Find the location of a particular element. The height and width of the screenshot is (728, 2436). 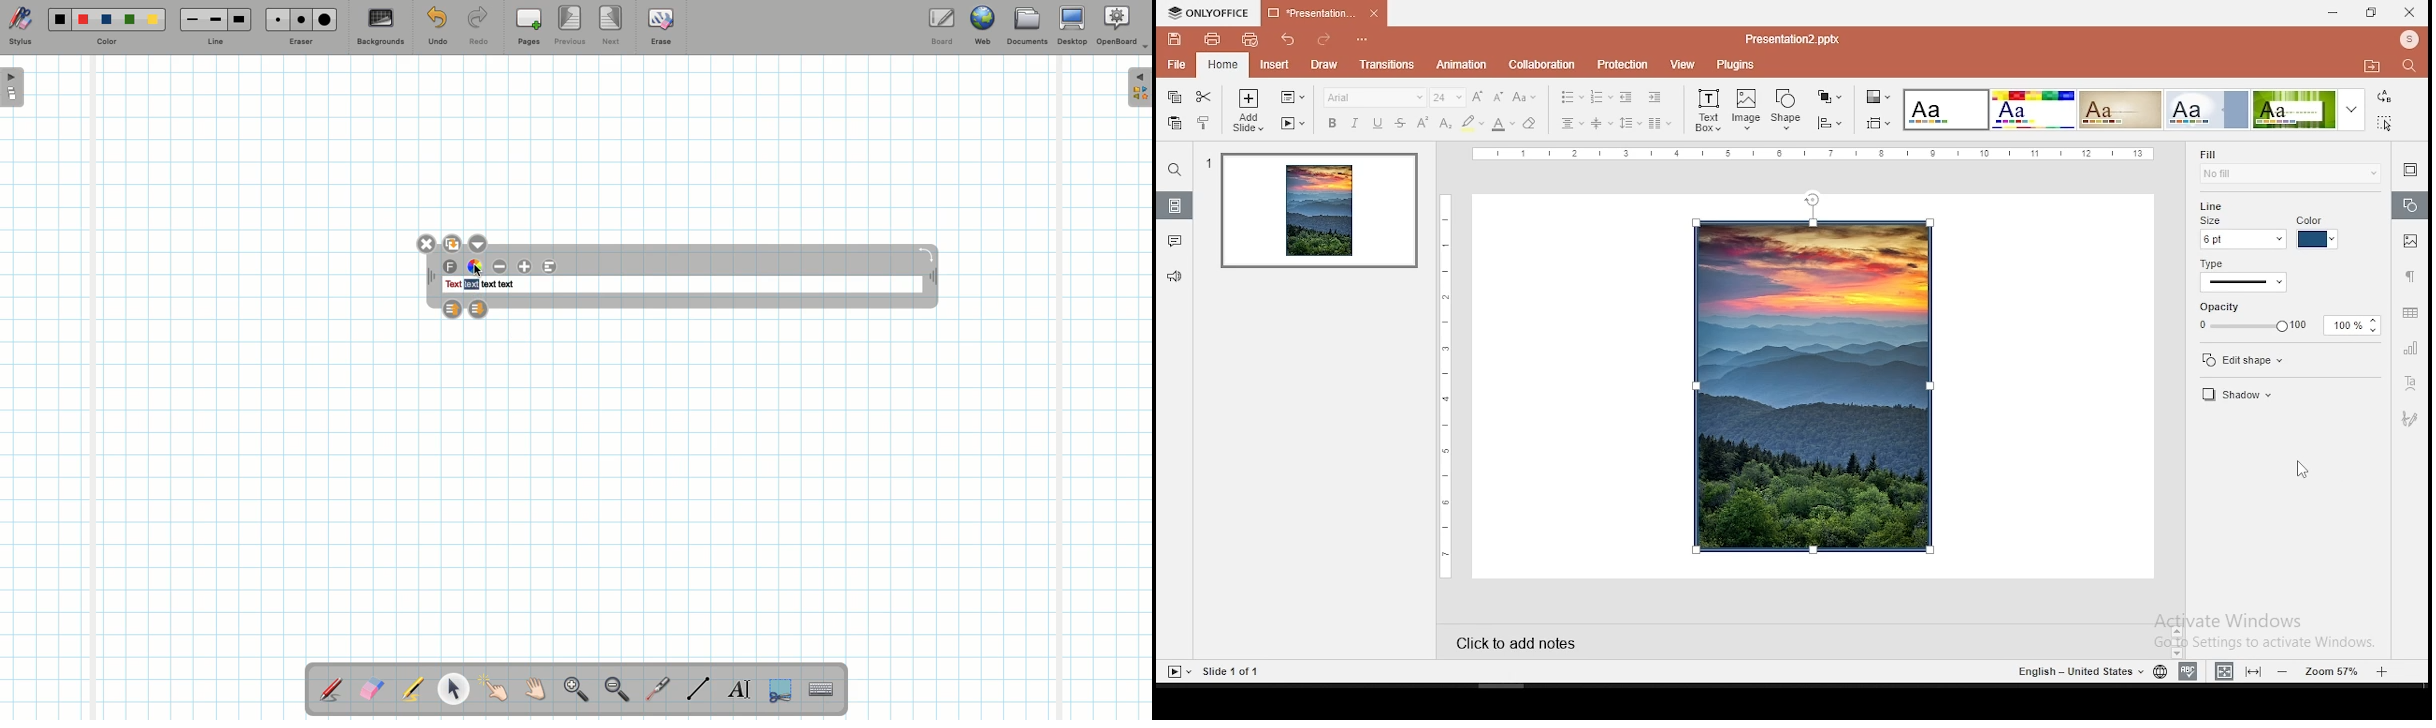

zoom out is located at coordinates (2284, 670).